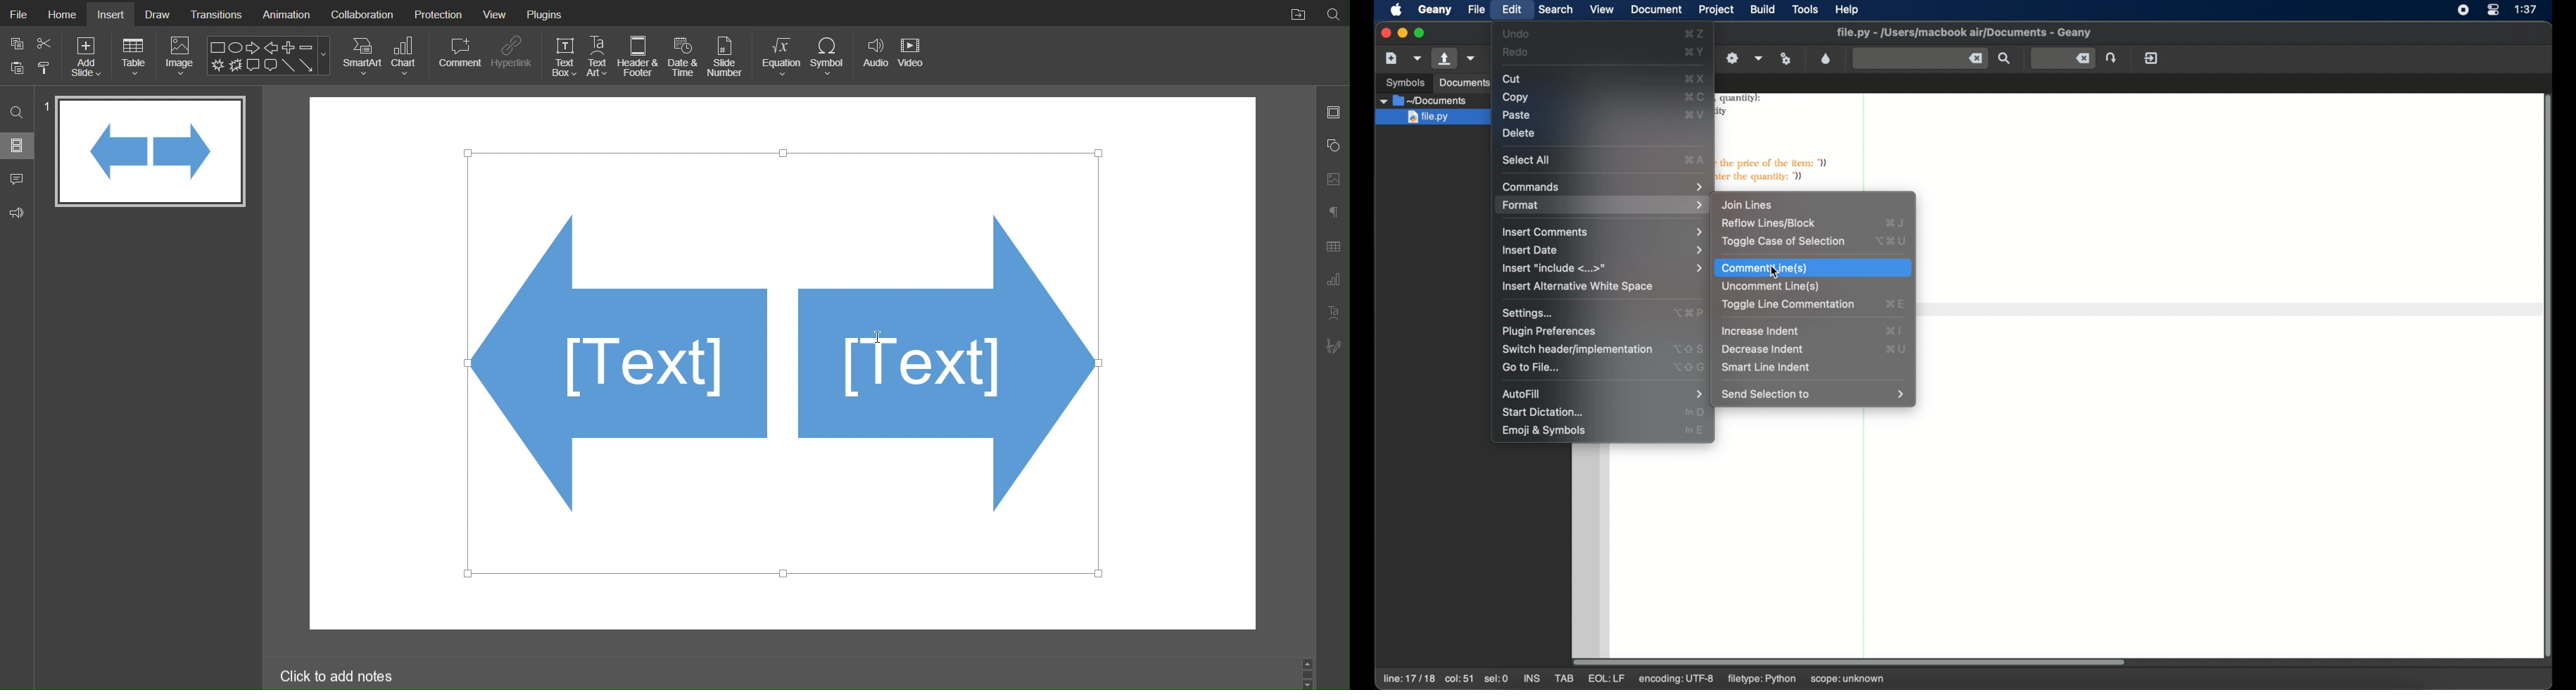 The width and height of the screenshot is (2576, 700). I want to click on Video, so click(913, 56).